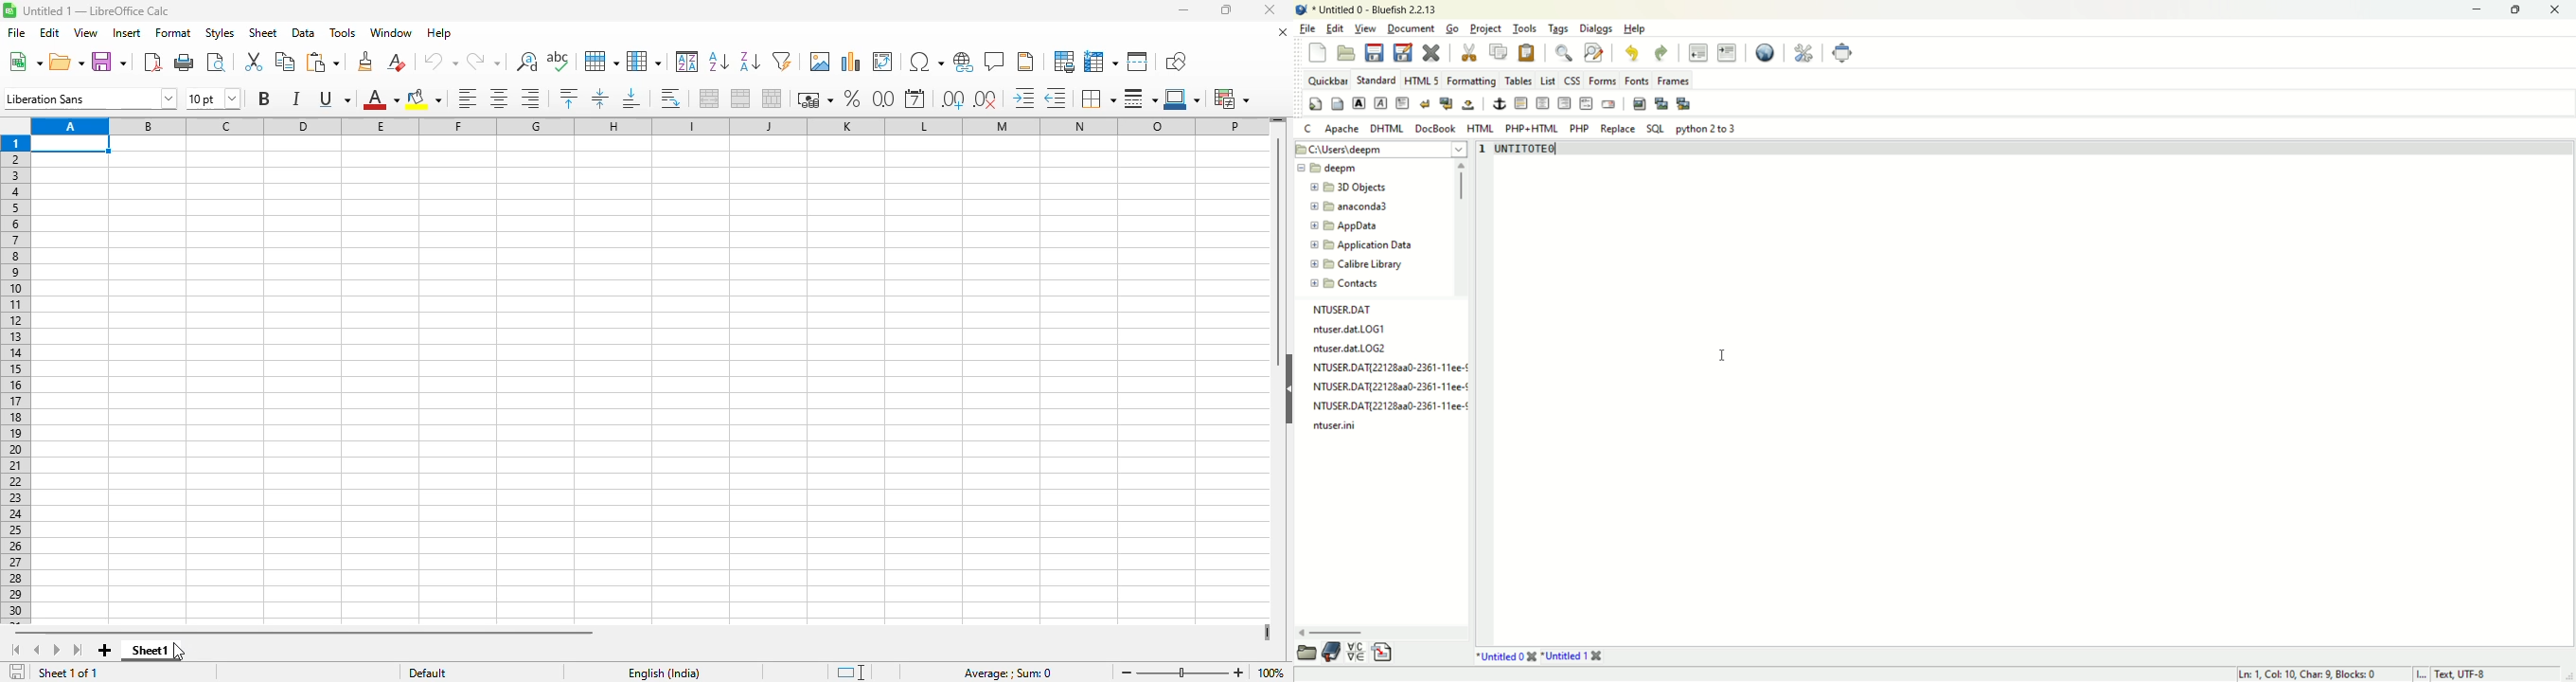 The width and height of the screenshot is (2576, 700). Describe the element at coordinates (1699, 51) in the screenshot. I see `unindent` at that location.